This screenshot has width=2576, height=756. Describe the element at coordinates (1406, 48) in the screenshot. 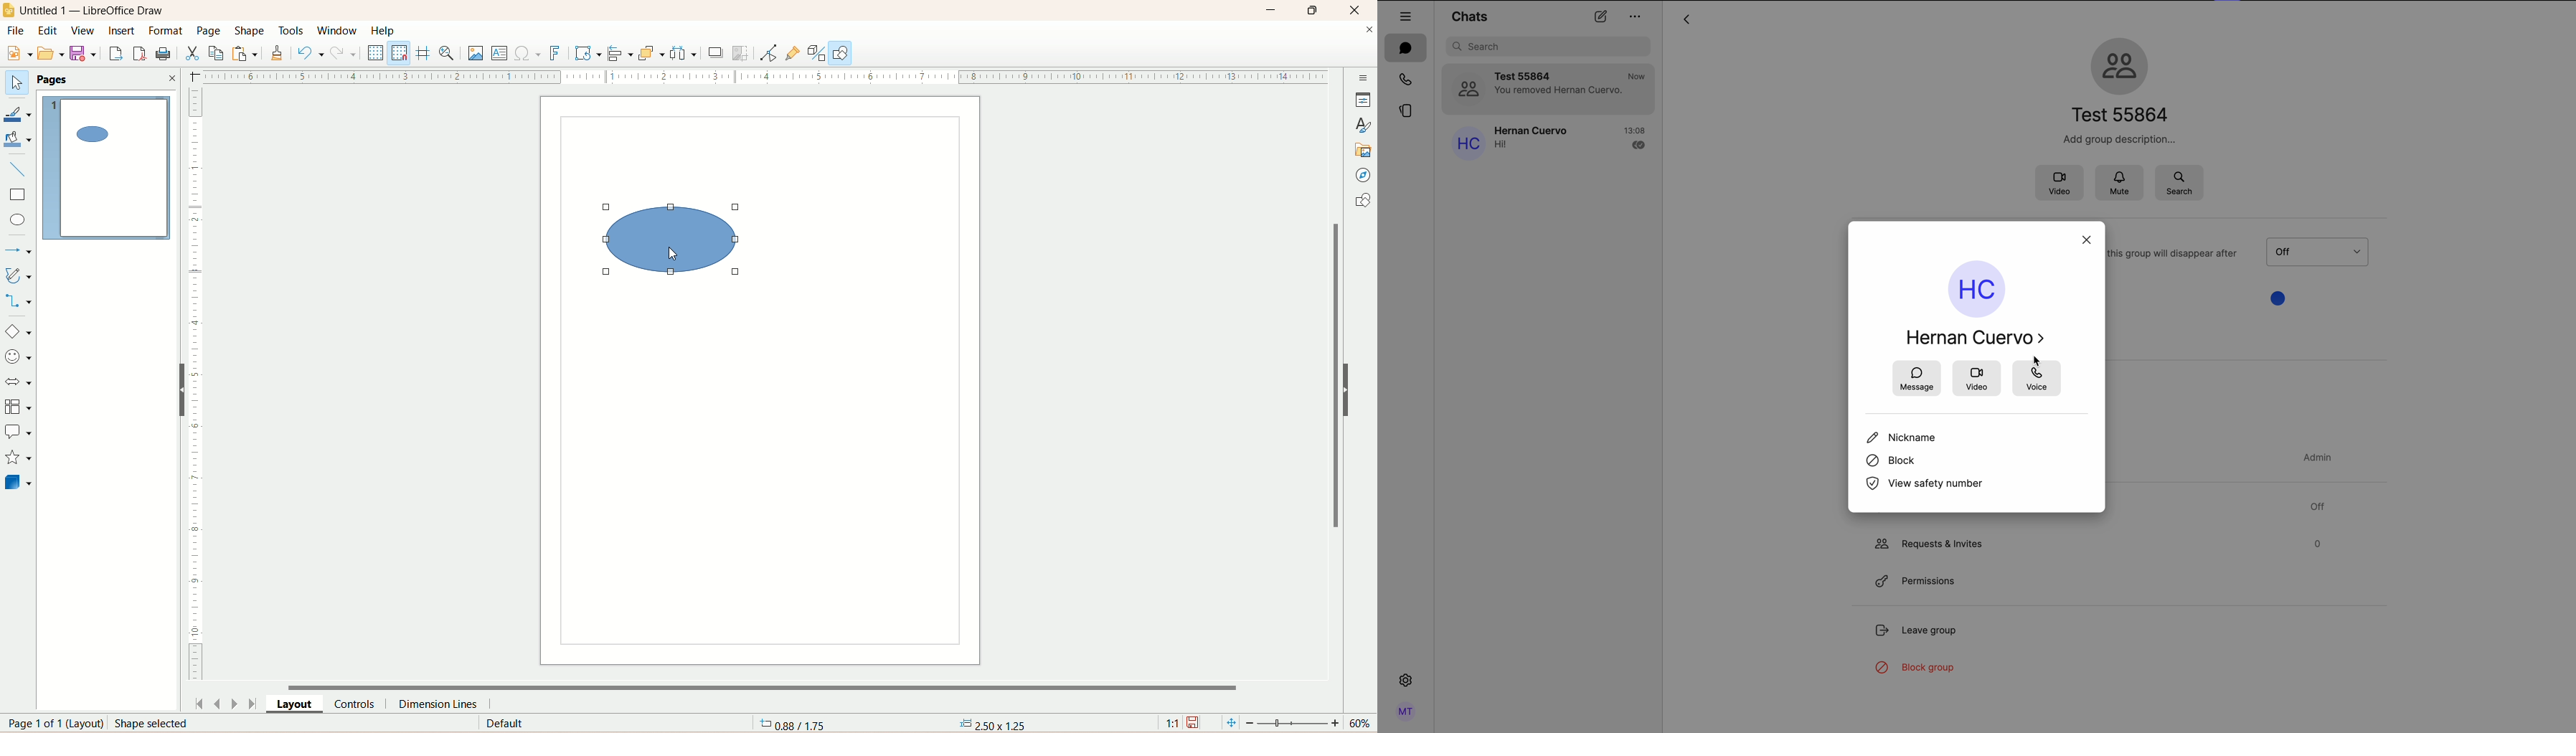

I see `chats` at that location.